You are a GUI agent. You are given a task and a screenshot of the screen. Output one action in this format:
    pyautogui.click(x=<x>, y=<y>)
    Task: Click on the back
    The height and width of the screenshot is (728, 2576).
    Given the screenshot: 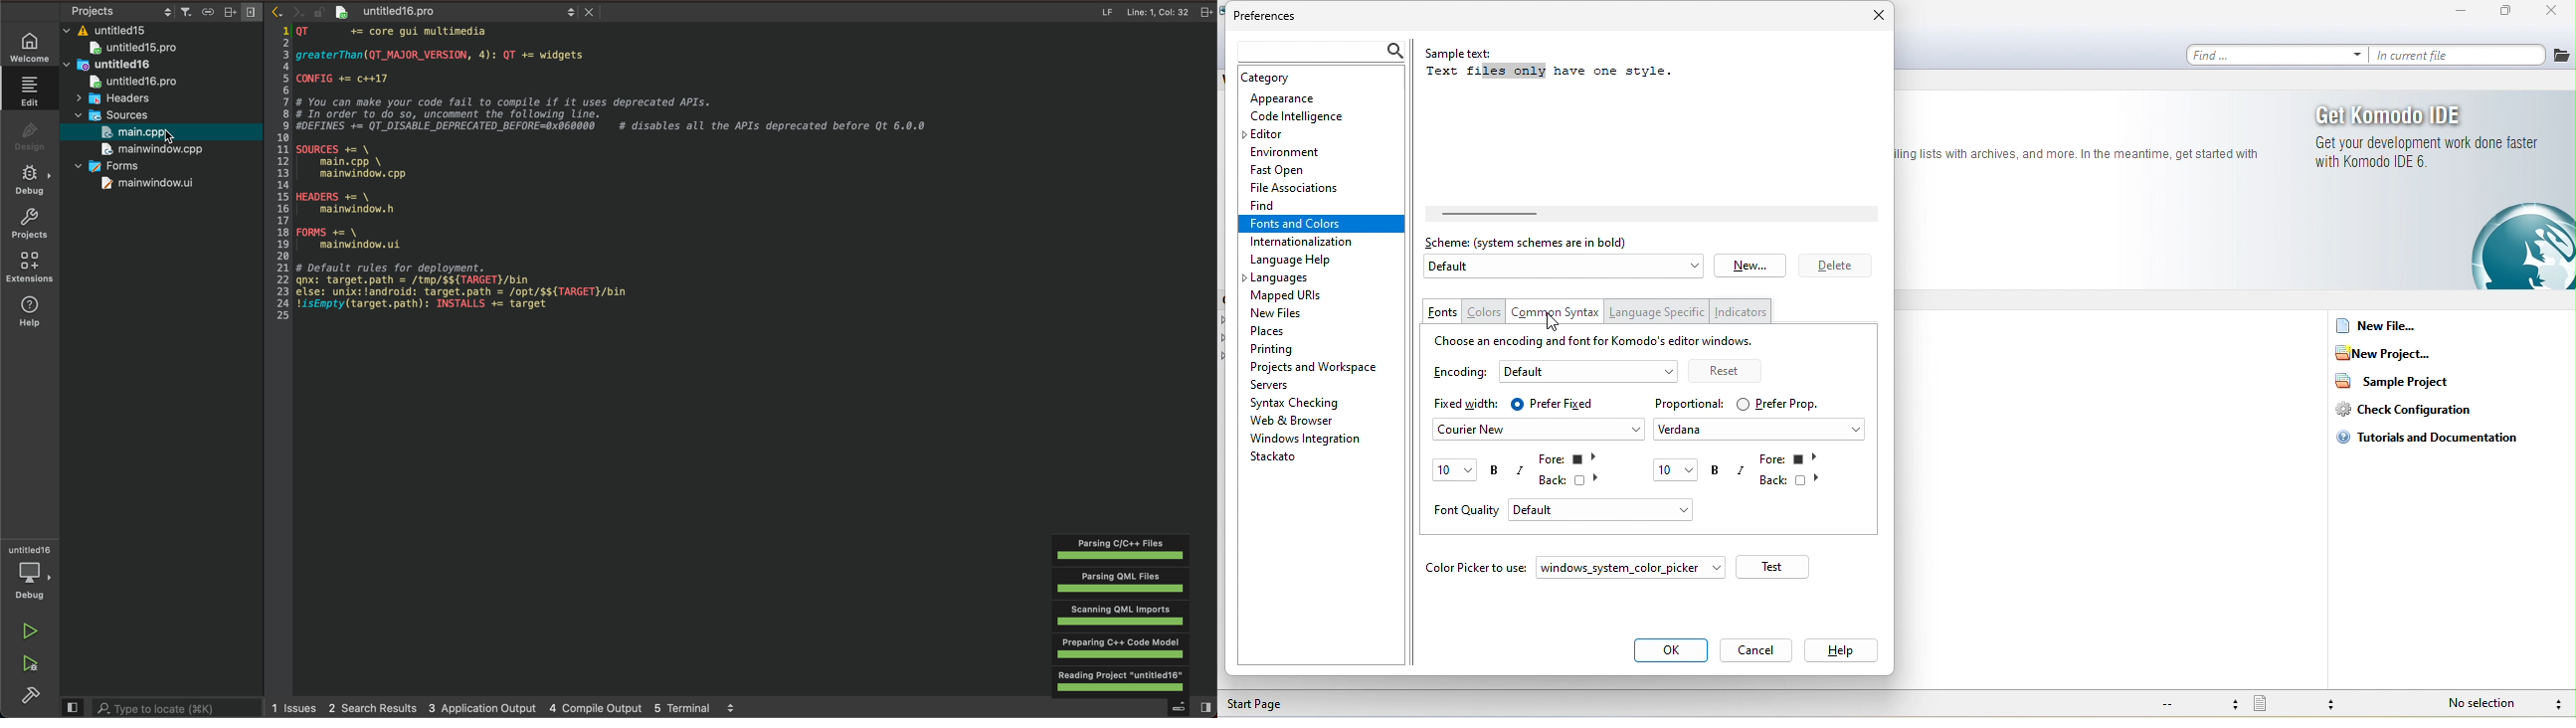 What is the action you would take?
    pyautogui.click(x=1577, y=479)
    